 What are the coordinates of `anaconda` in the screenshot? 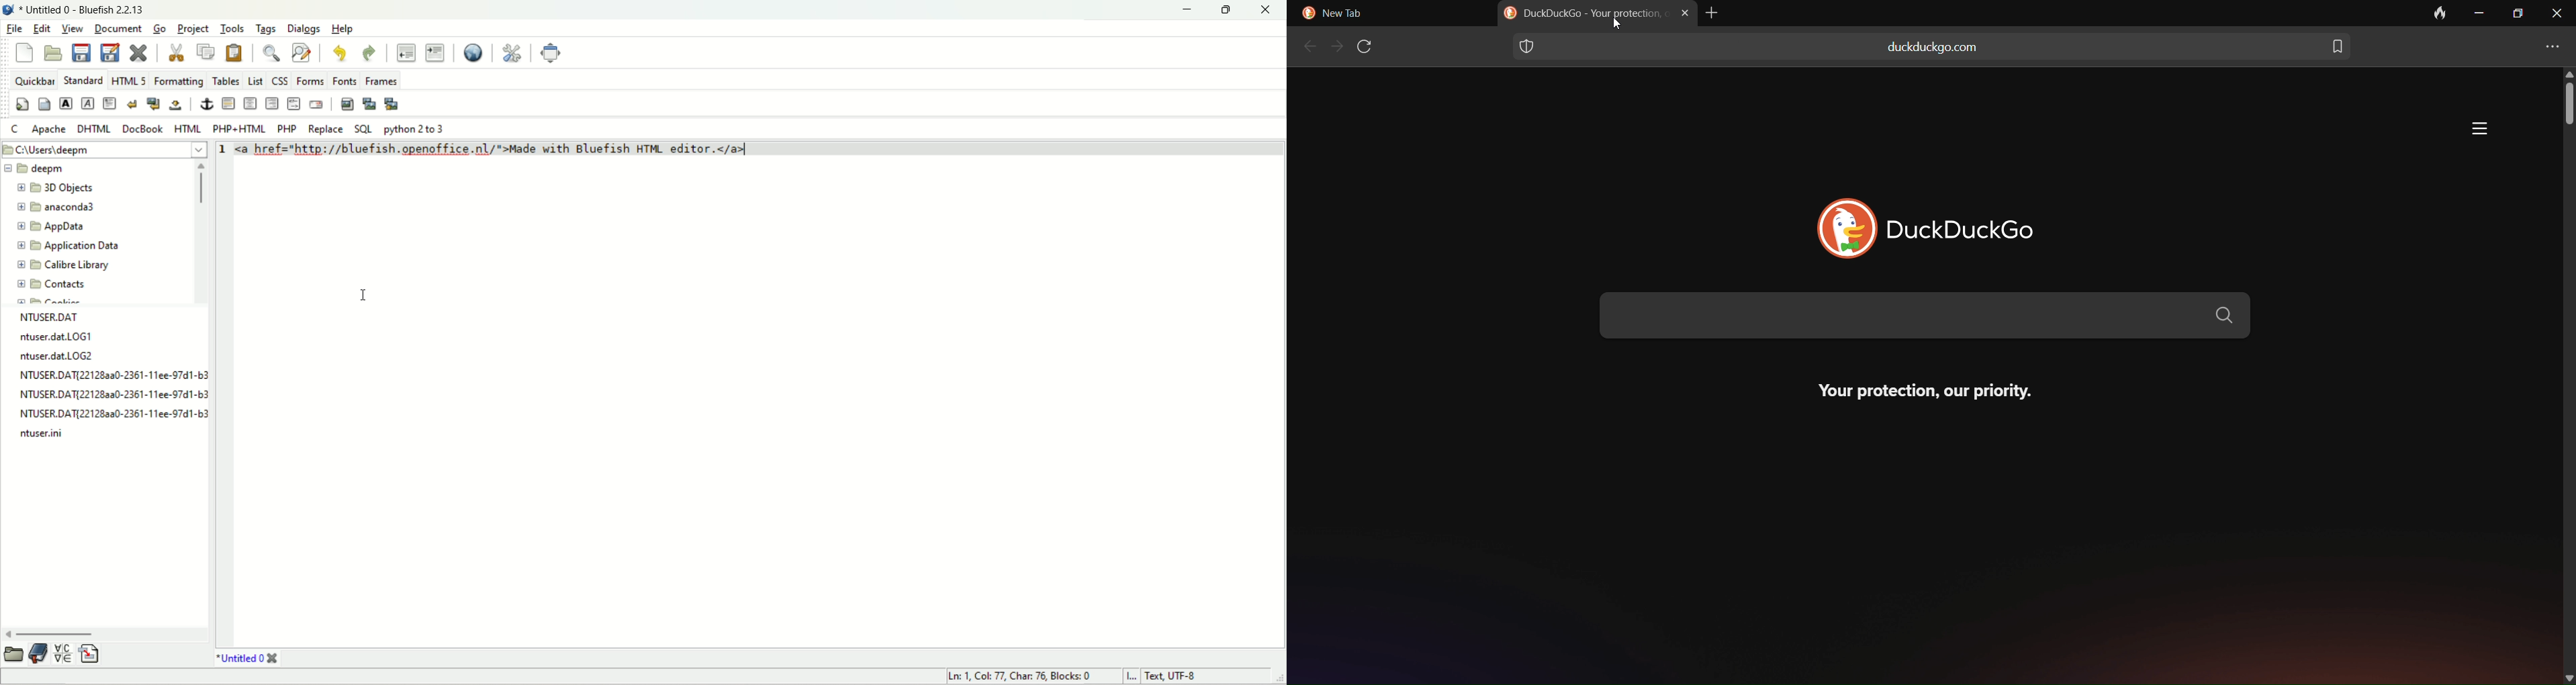 It's located at (60, 205).